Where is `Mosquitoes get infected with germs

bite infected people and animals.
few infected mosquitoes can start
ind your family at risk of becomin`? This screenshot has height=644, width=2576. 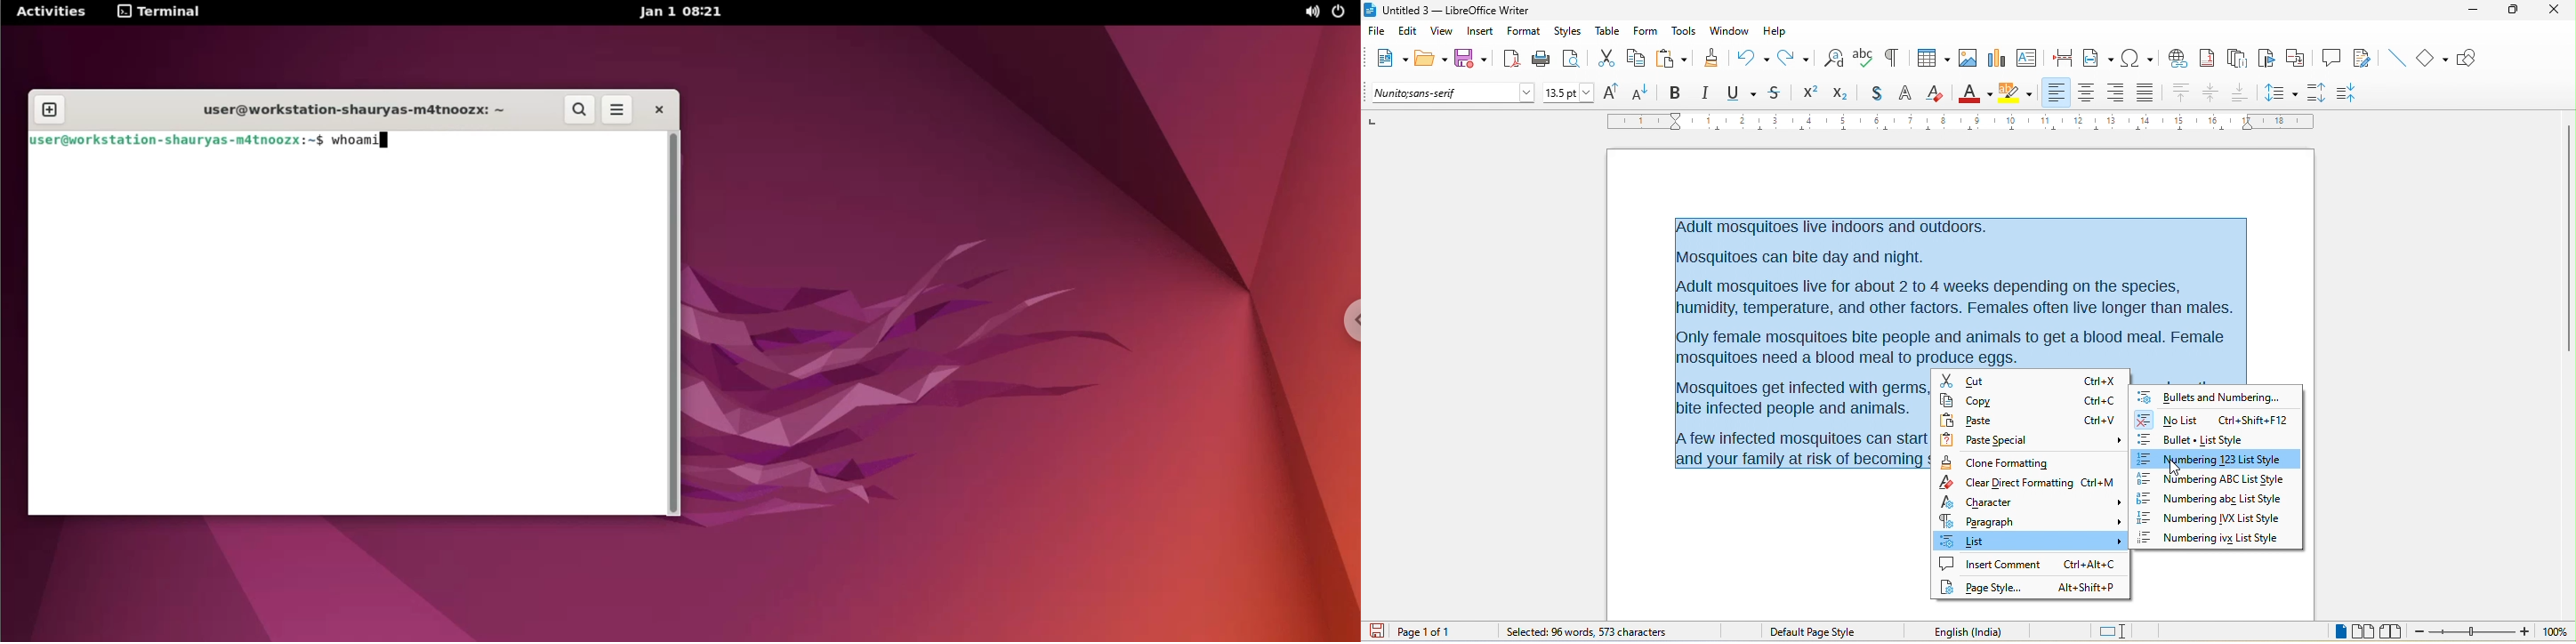
Mosquitoes get infected with germs

bite infected people and animals.
few infected mosquitoes can start
ind your family at risk of becomin is located at coordinates (1801, 424).